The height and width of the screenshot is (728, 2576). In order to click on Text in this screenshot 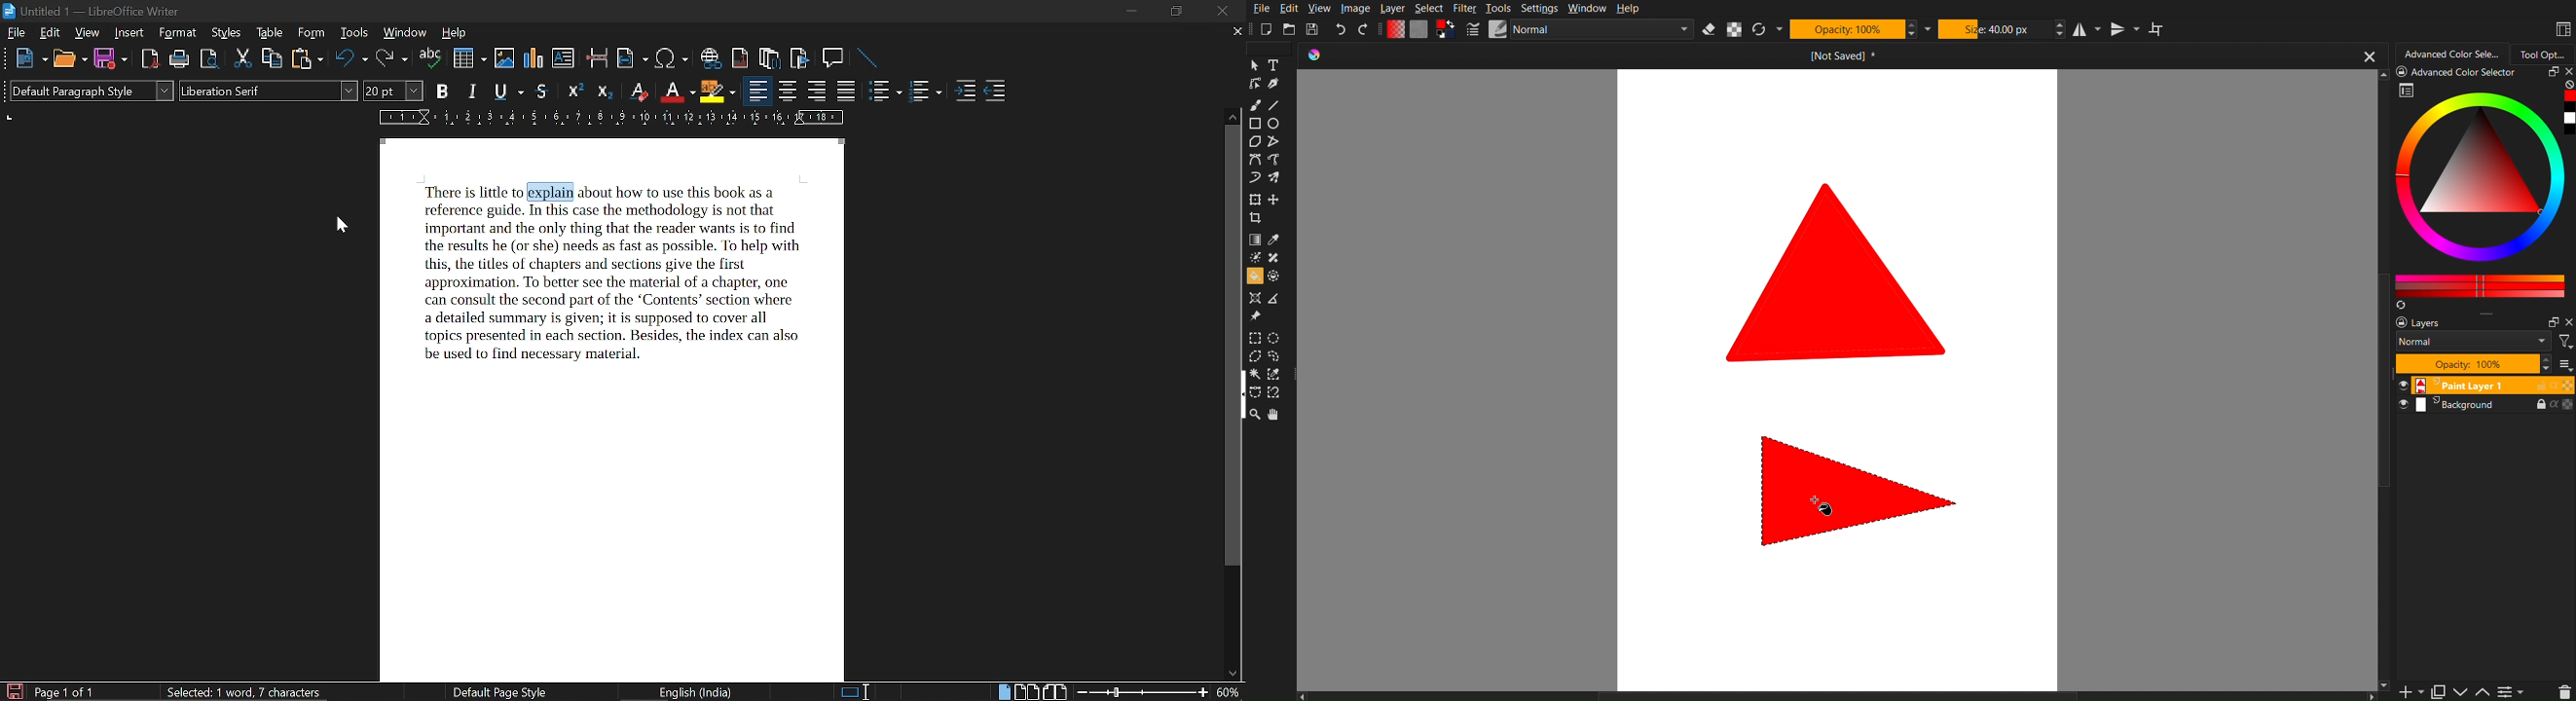, I will do `click(1275, 64)`.